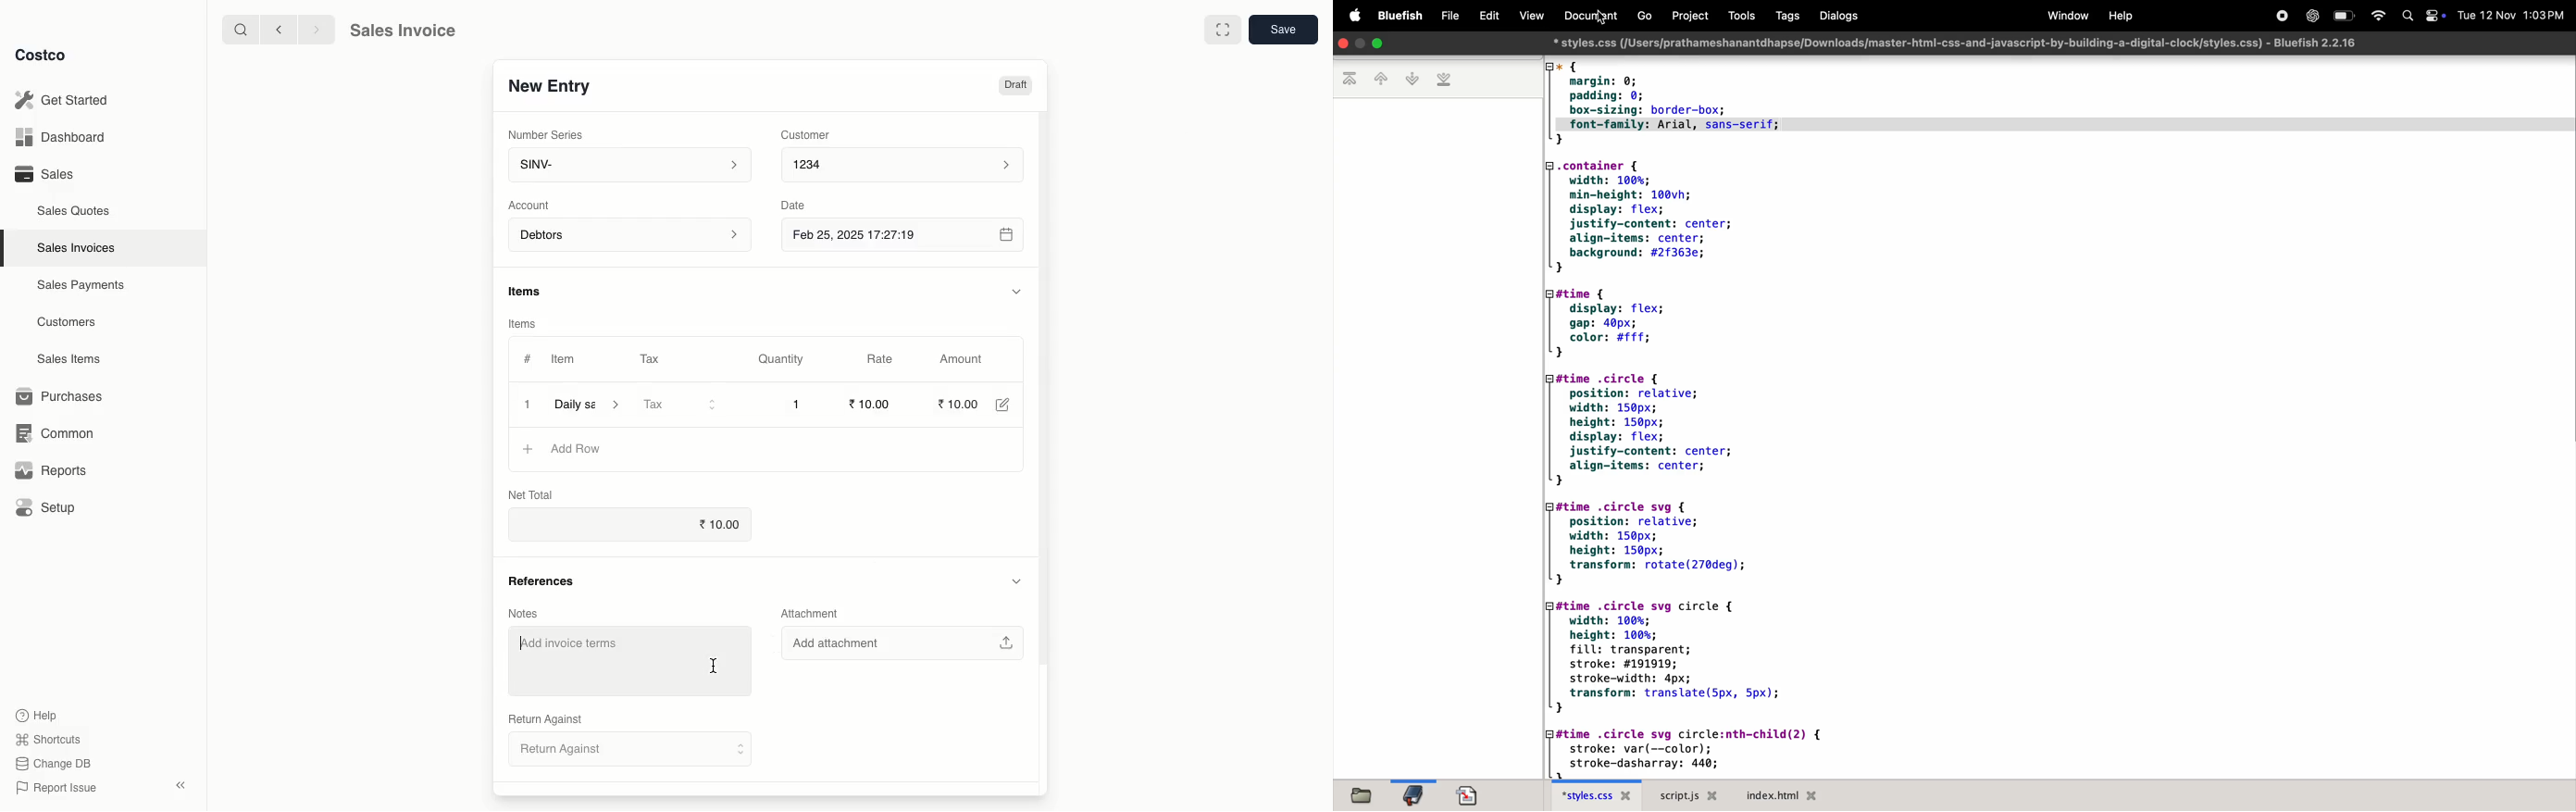 This screenshot has width=2576, height=812. Describe the element at coordinates (1838, 17) in the screenshot. I see `Dialogs` at that location.